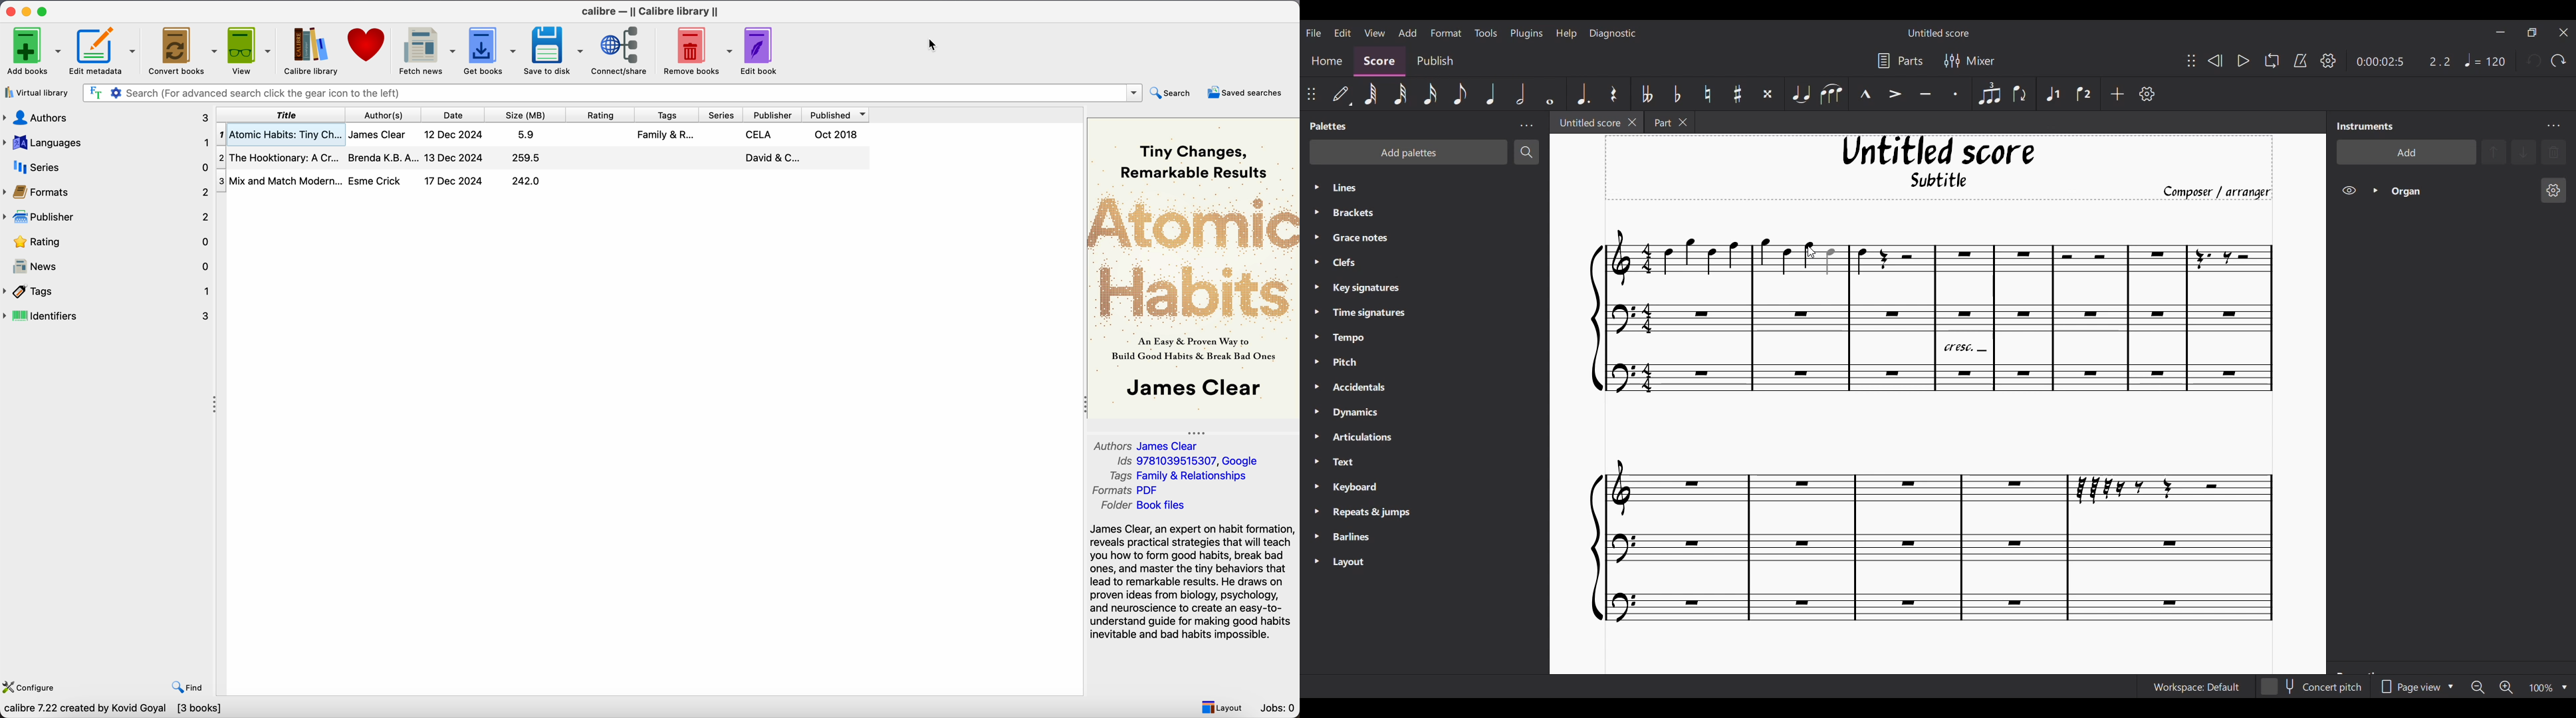  I want to click on save to disk, so click(554, 50).